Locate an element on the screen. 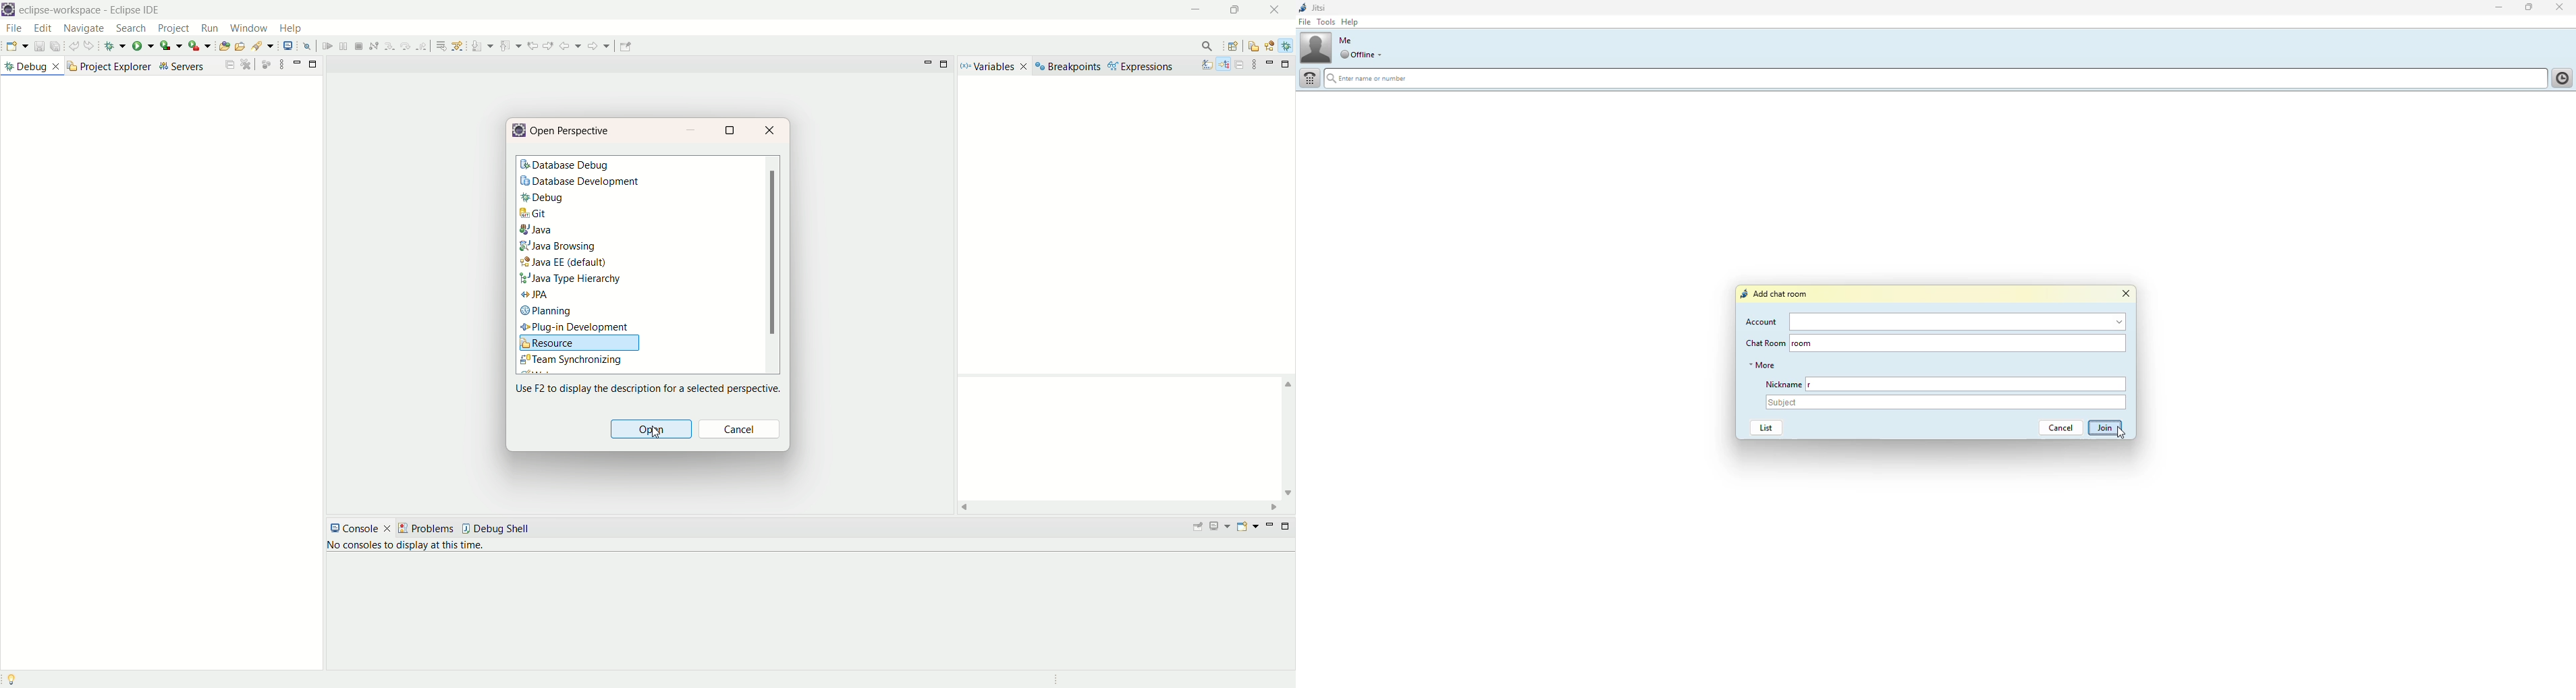 The width and height of the screenshot is (2576, 700). subject is located at coordinates (1947, 403).